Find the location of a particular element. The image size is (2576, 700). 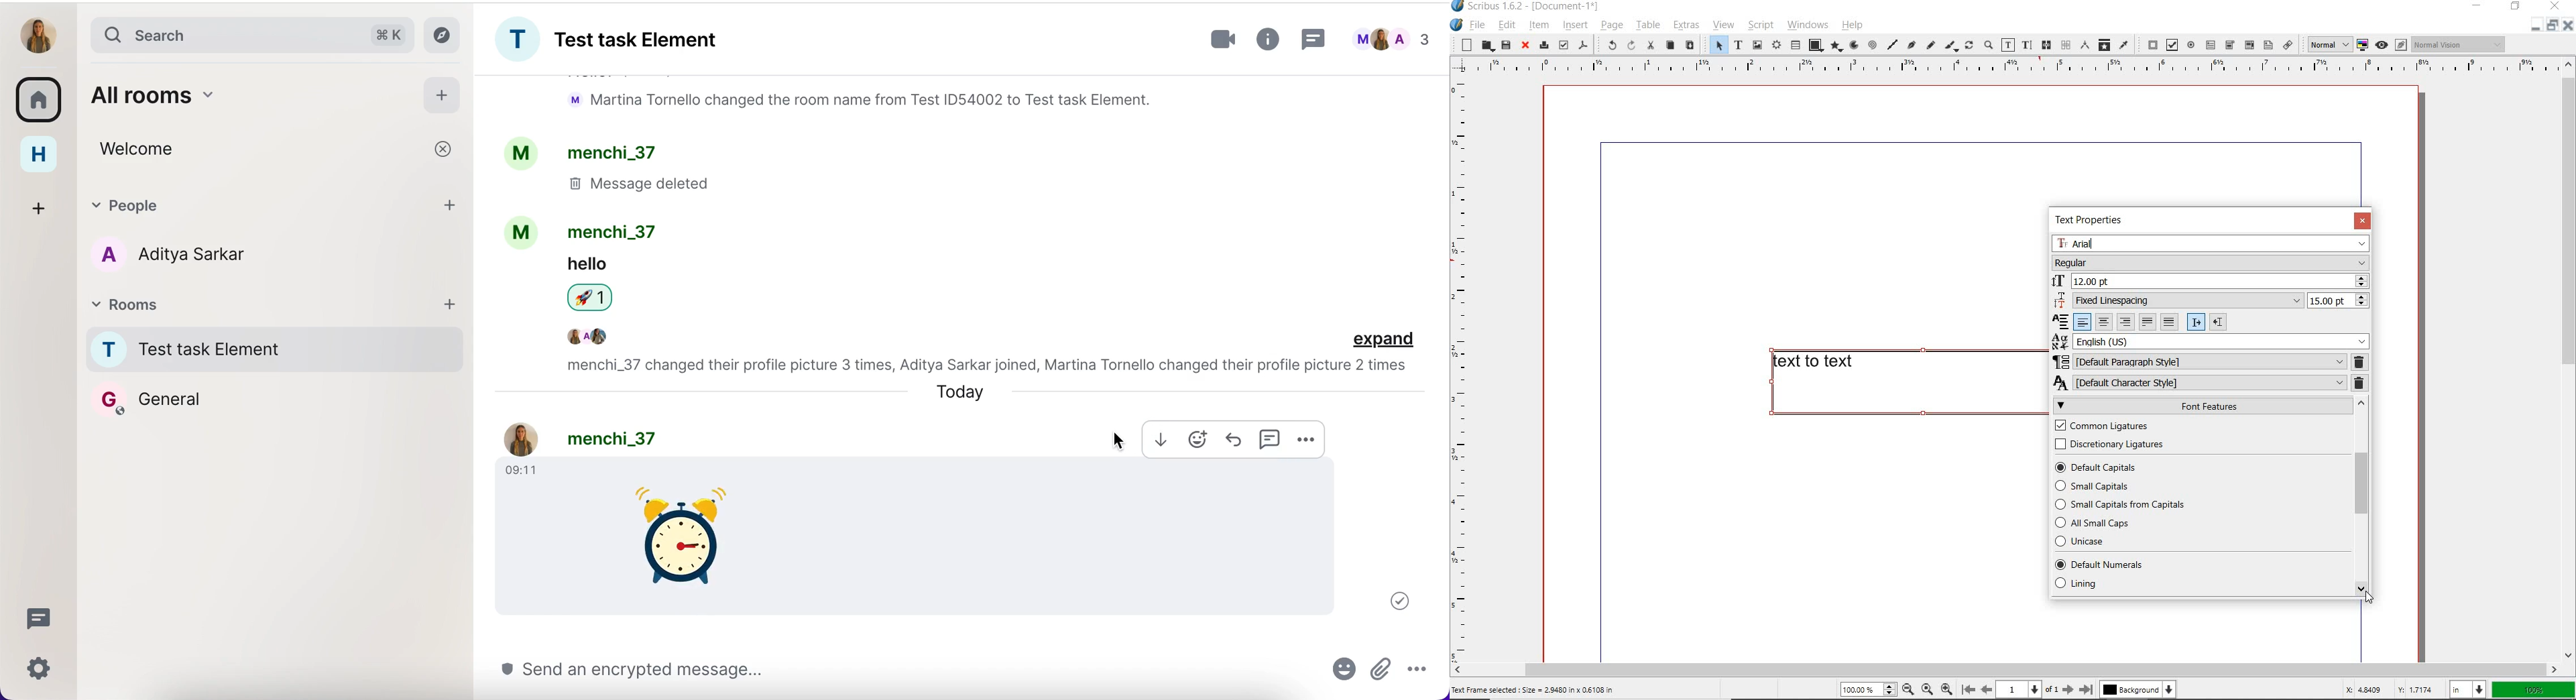

chats is located at coordinates (1397, 37).